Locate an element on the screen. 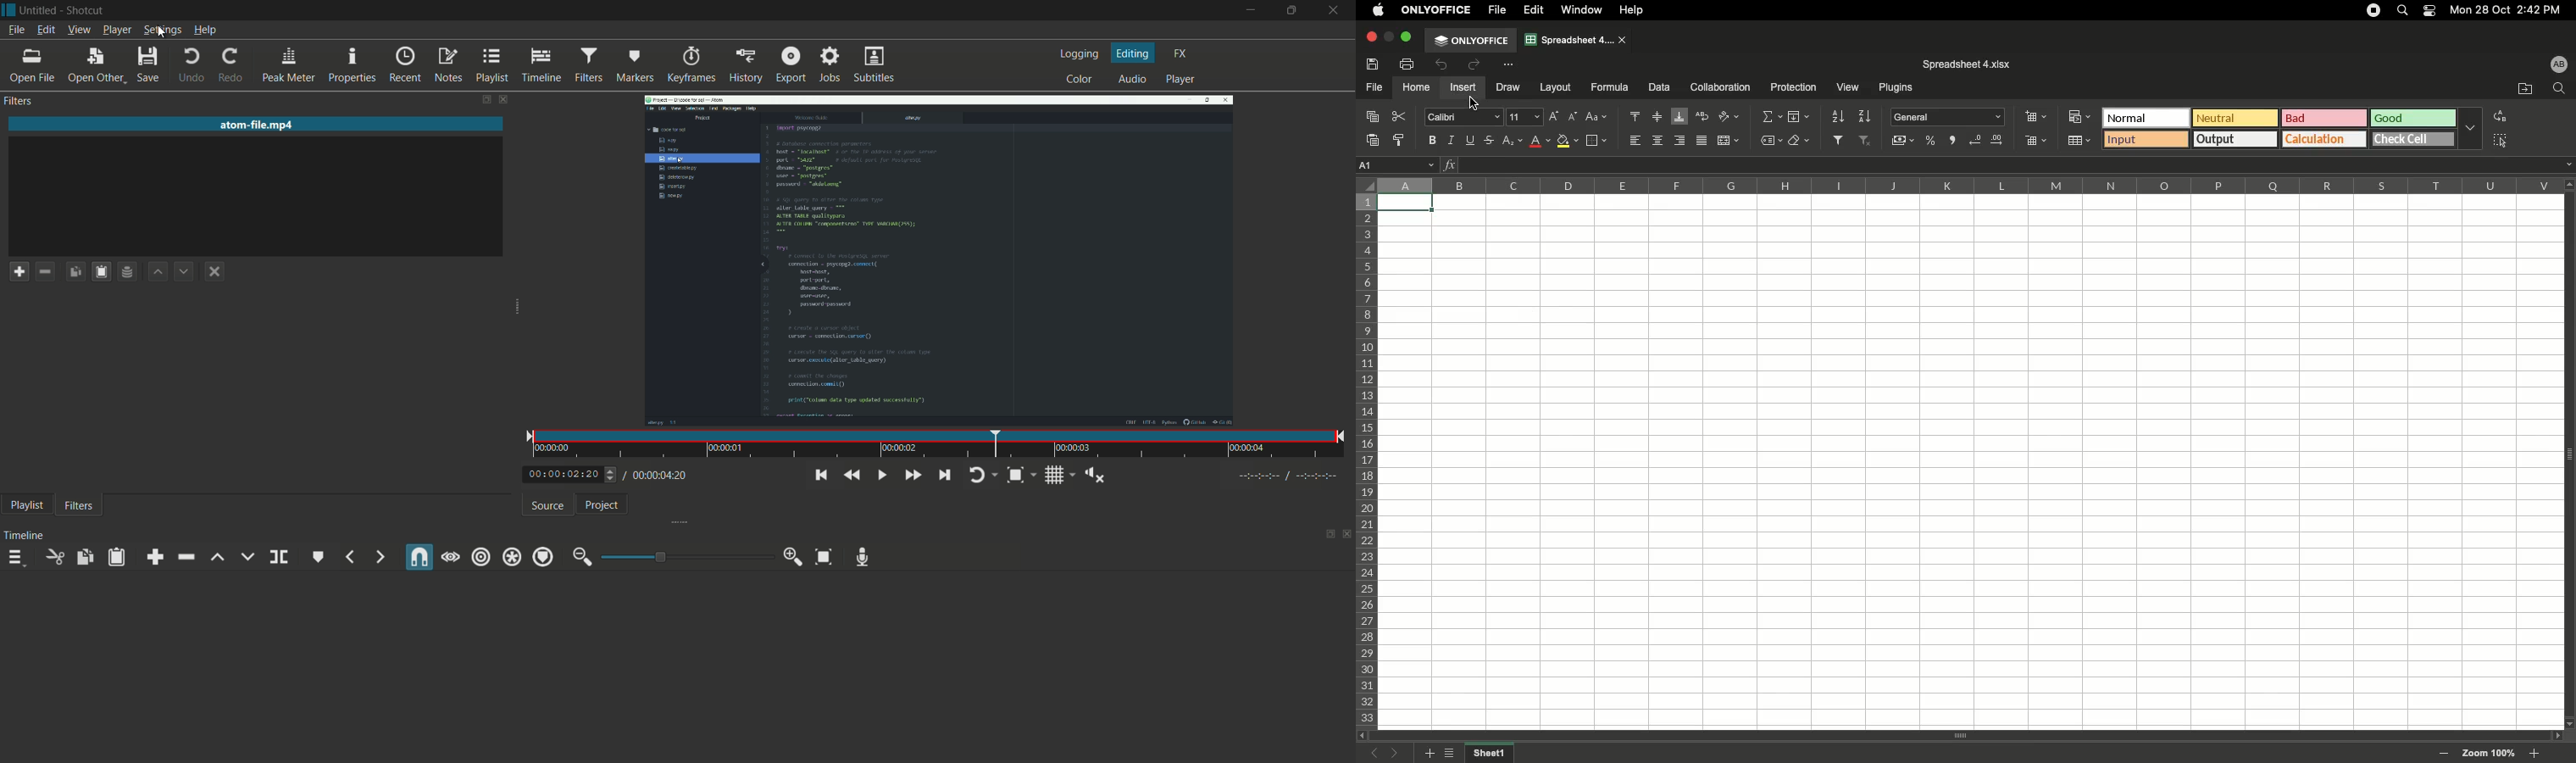  Search is located at coordinates (2405, 9).